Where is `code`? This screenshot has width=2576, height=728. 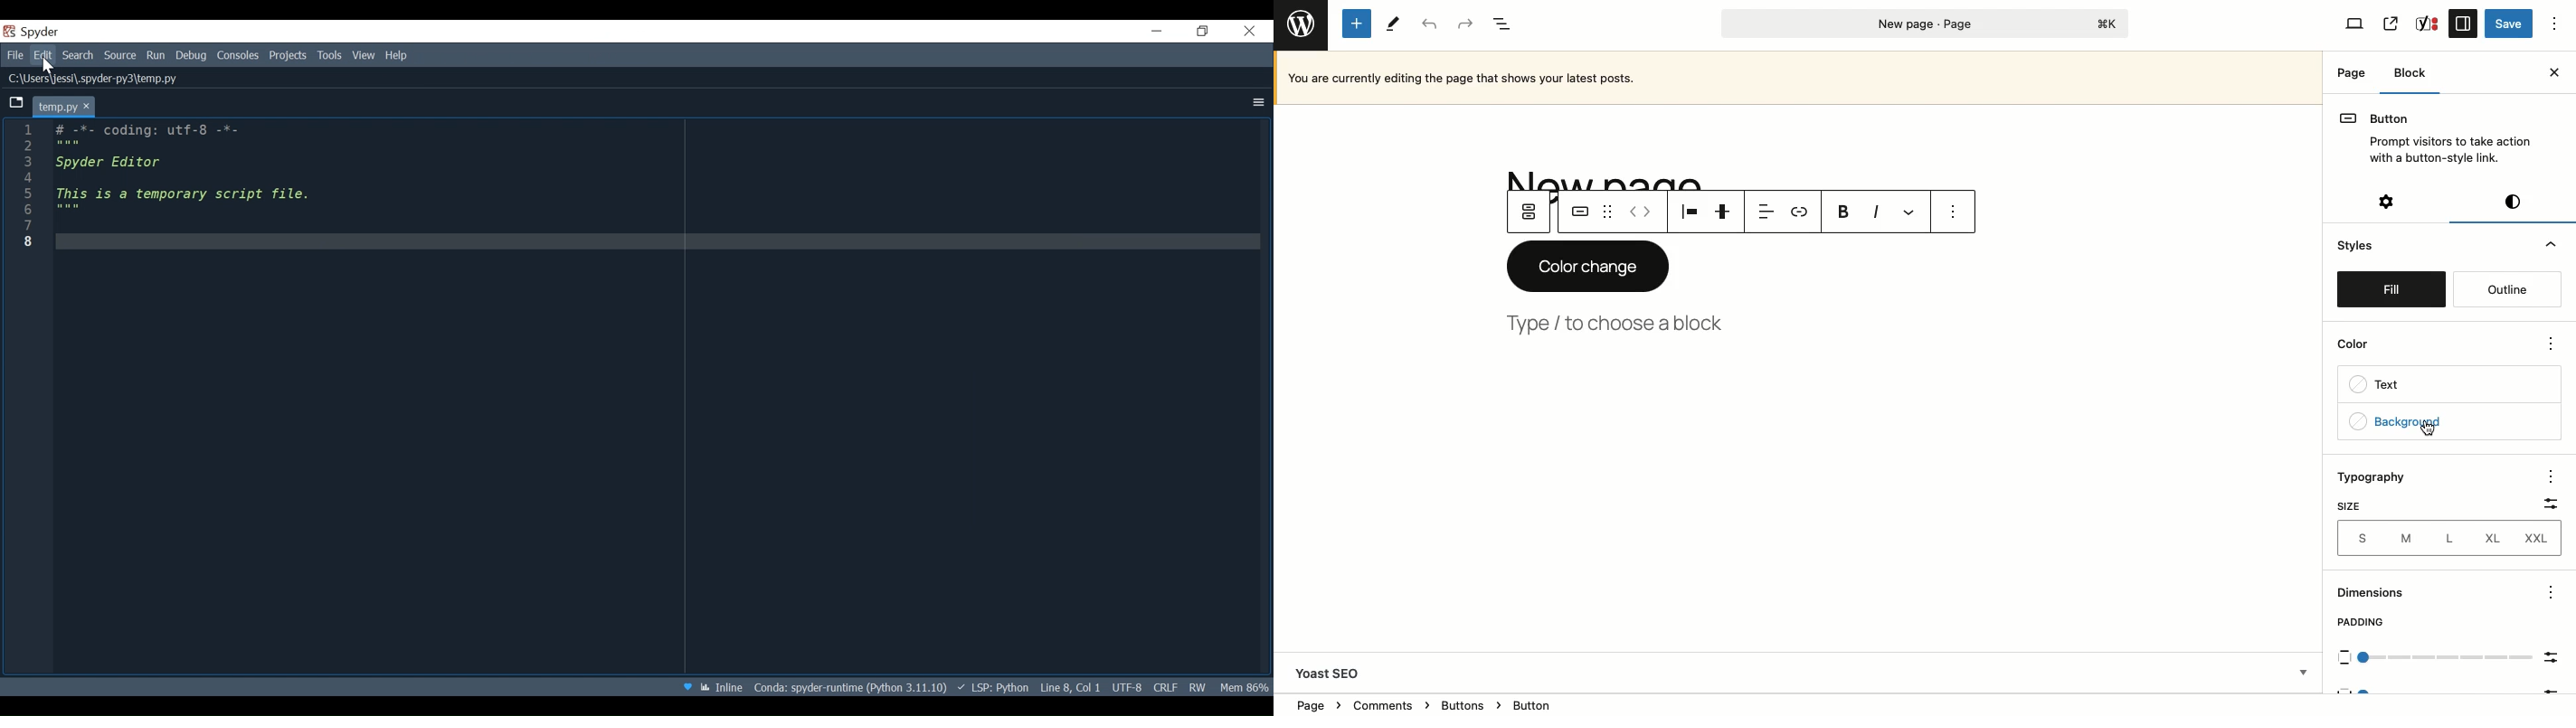
code is located at coordinates (655, 398).